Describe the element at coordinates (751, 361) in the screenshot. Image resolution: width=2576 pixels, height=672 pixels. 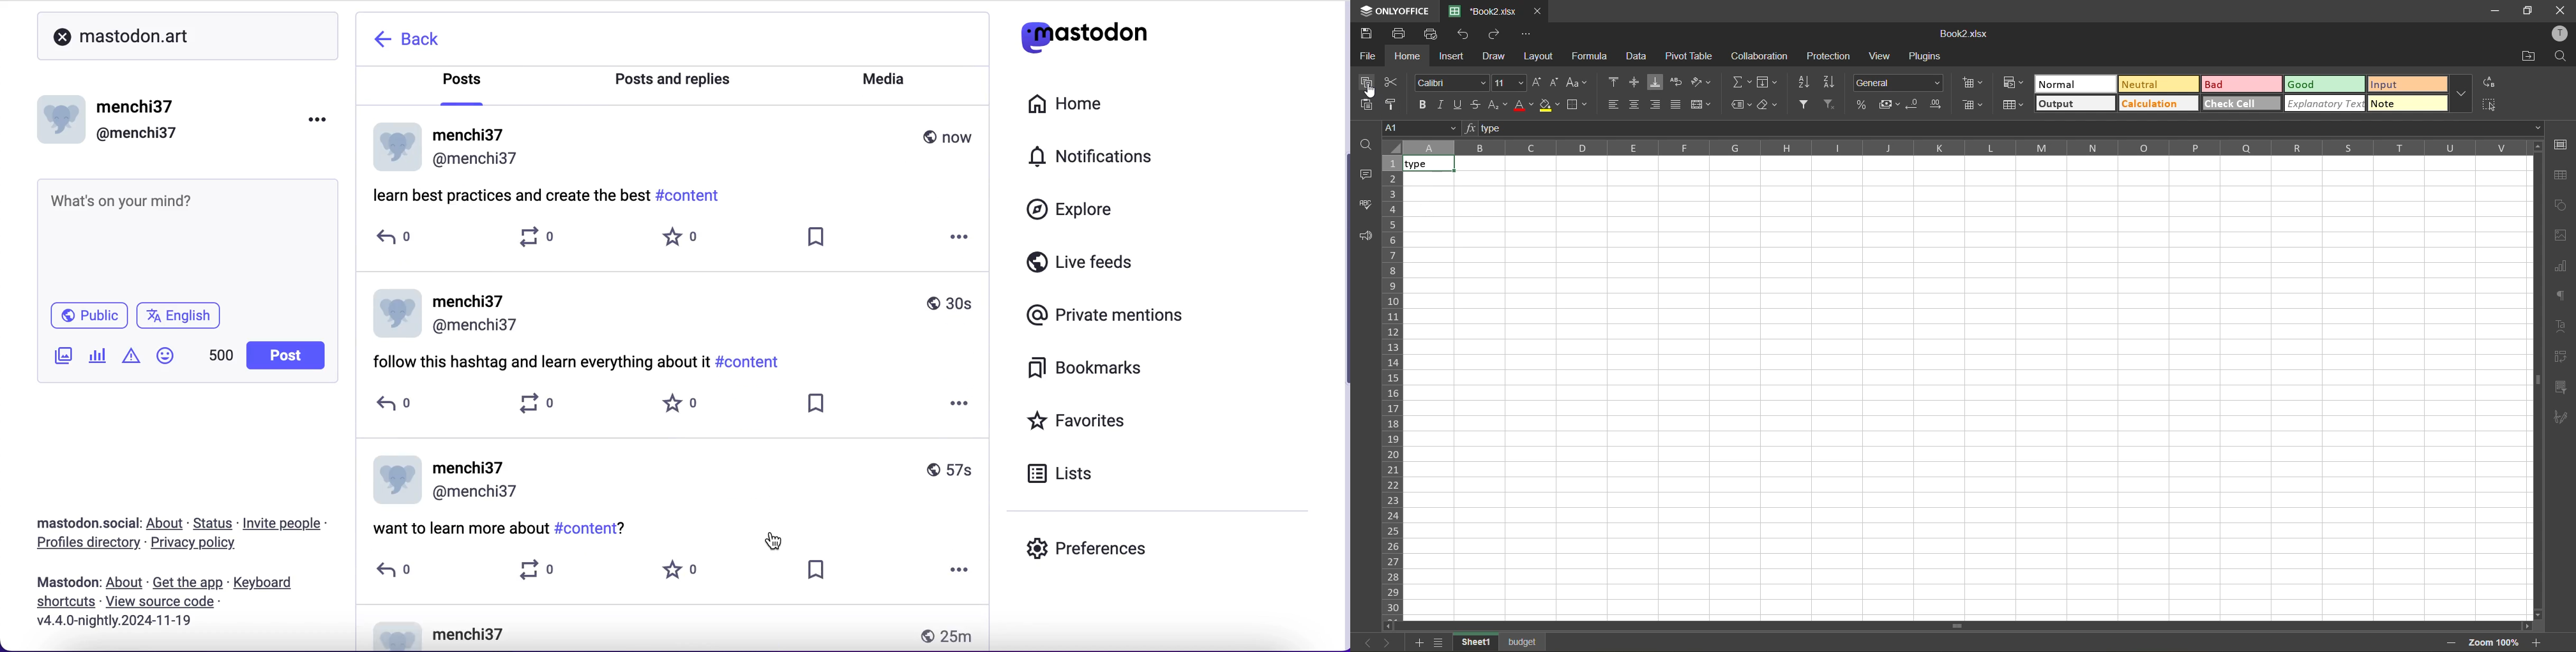
I see `#content` at that location.